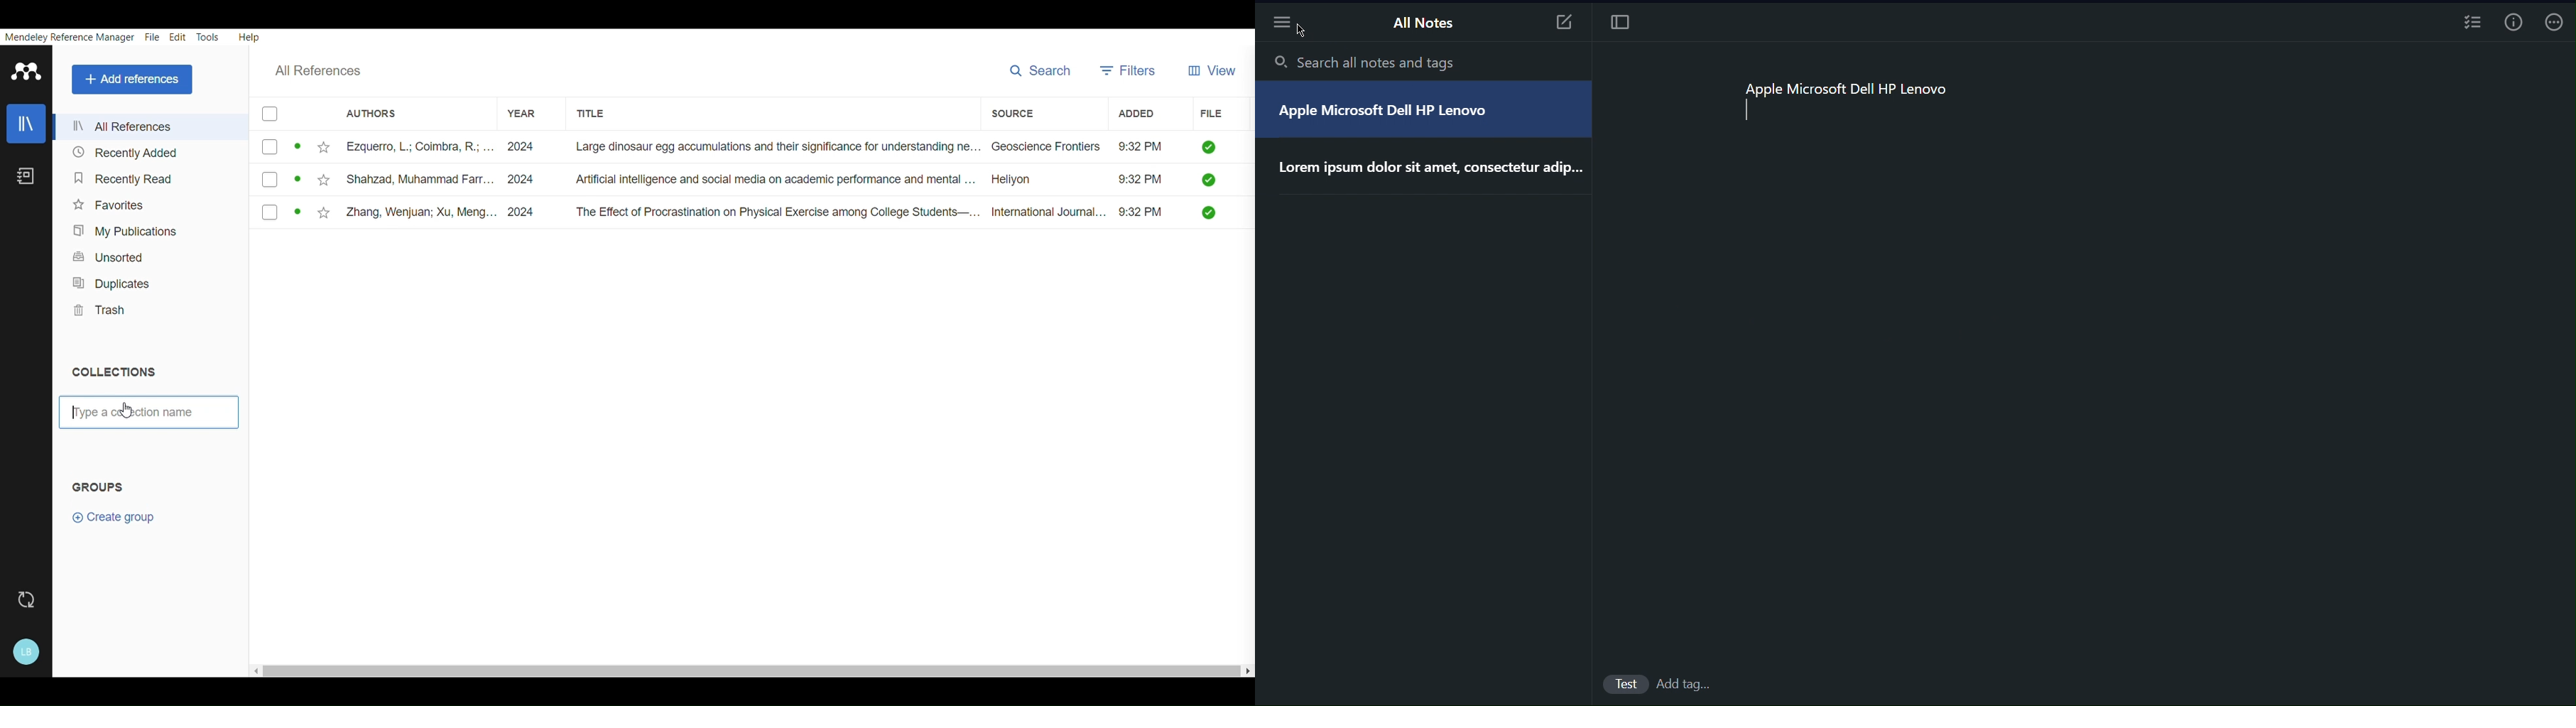 Image resolution: width=2576 pixels, height=728 pixels. I want to click on Shahzad, Muhammad Farr., so click(398, 177).